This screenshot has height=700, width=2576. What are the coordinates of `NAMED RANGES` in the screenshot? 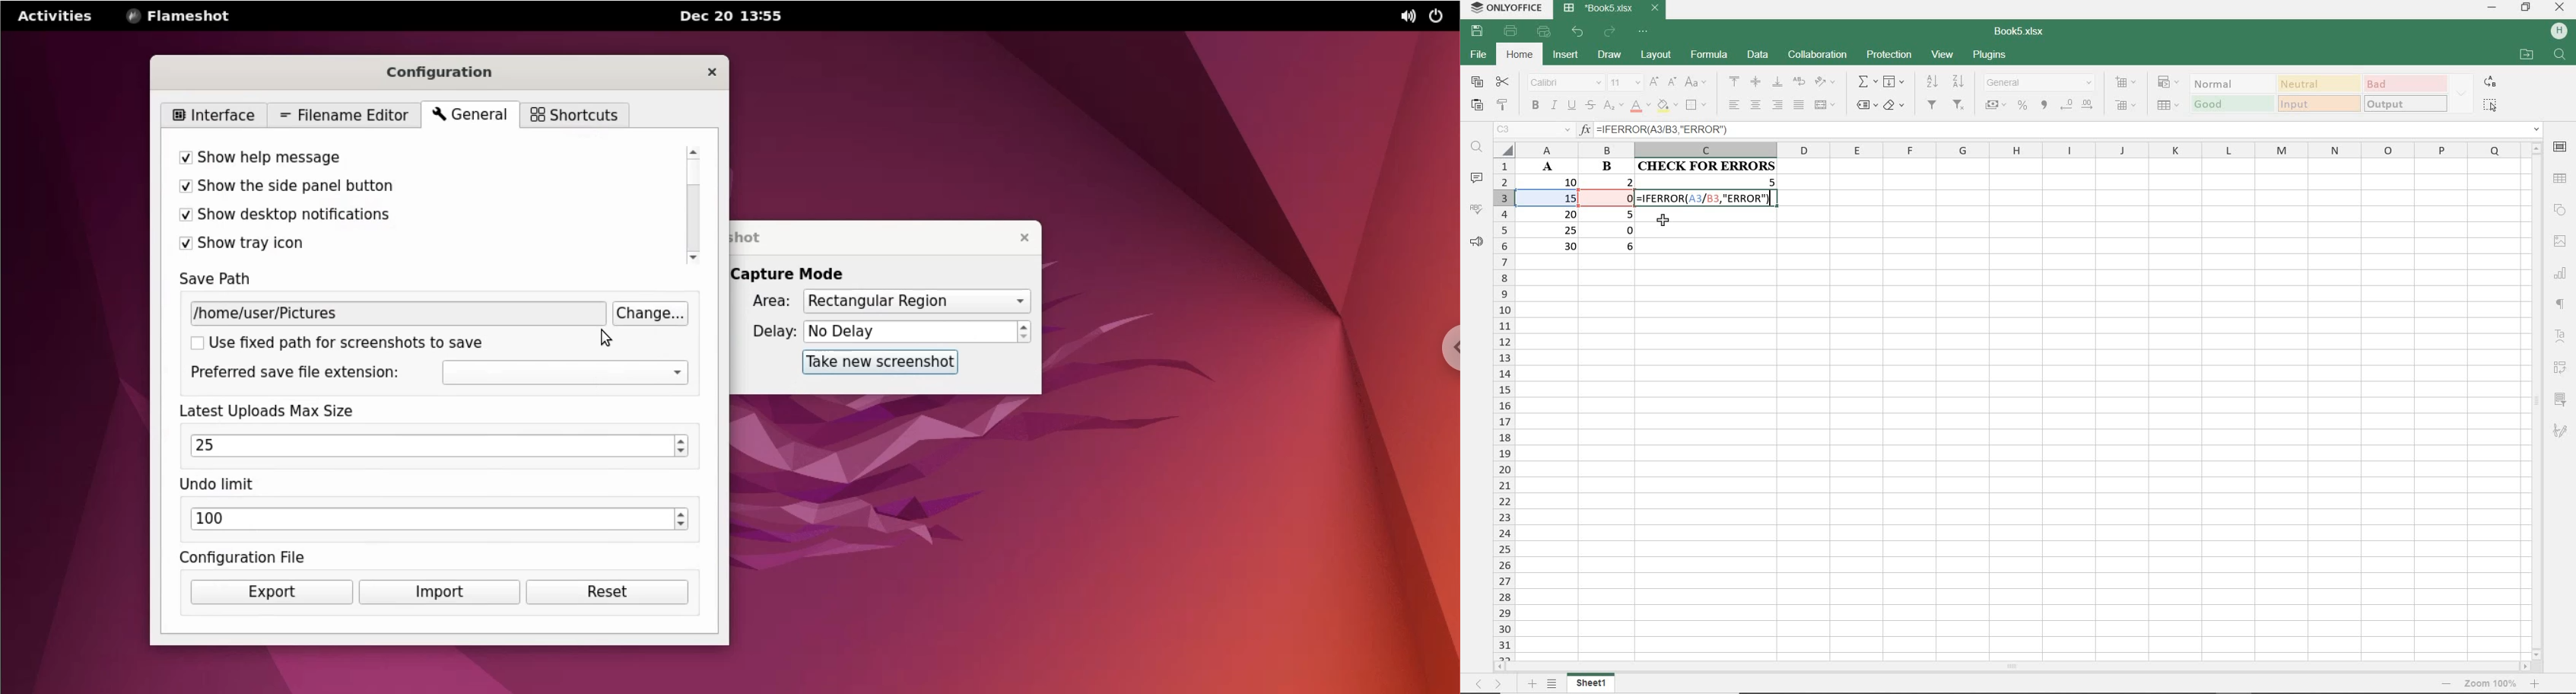 It's located at (1864, 104).